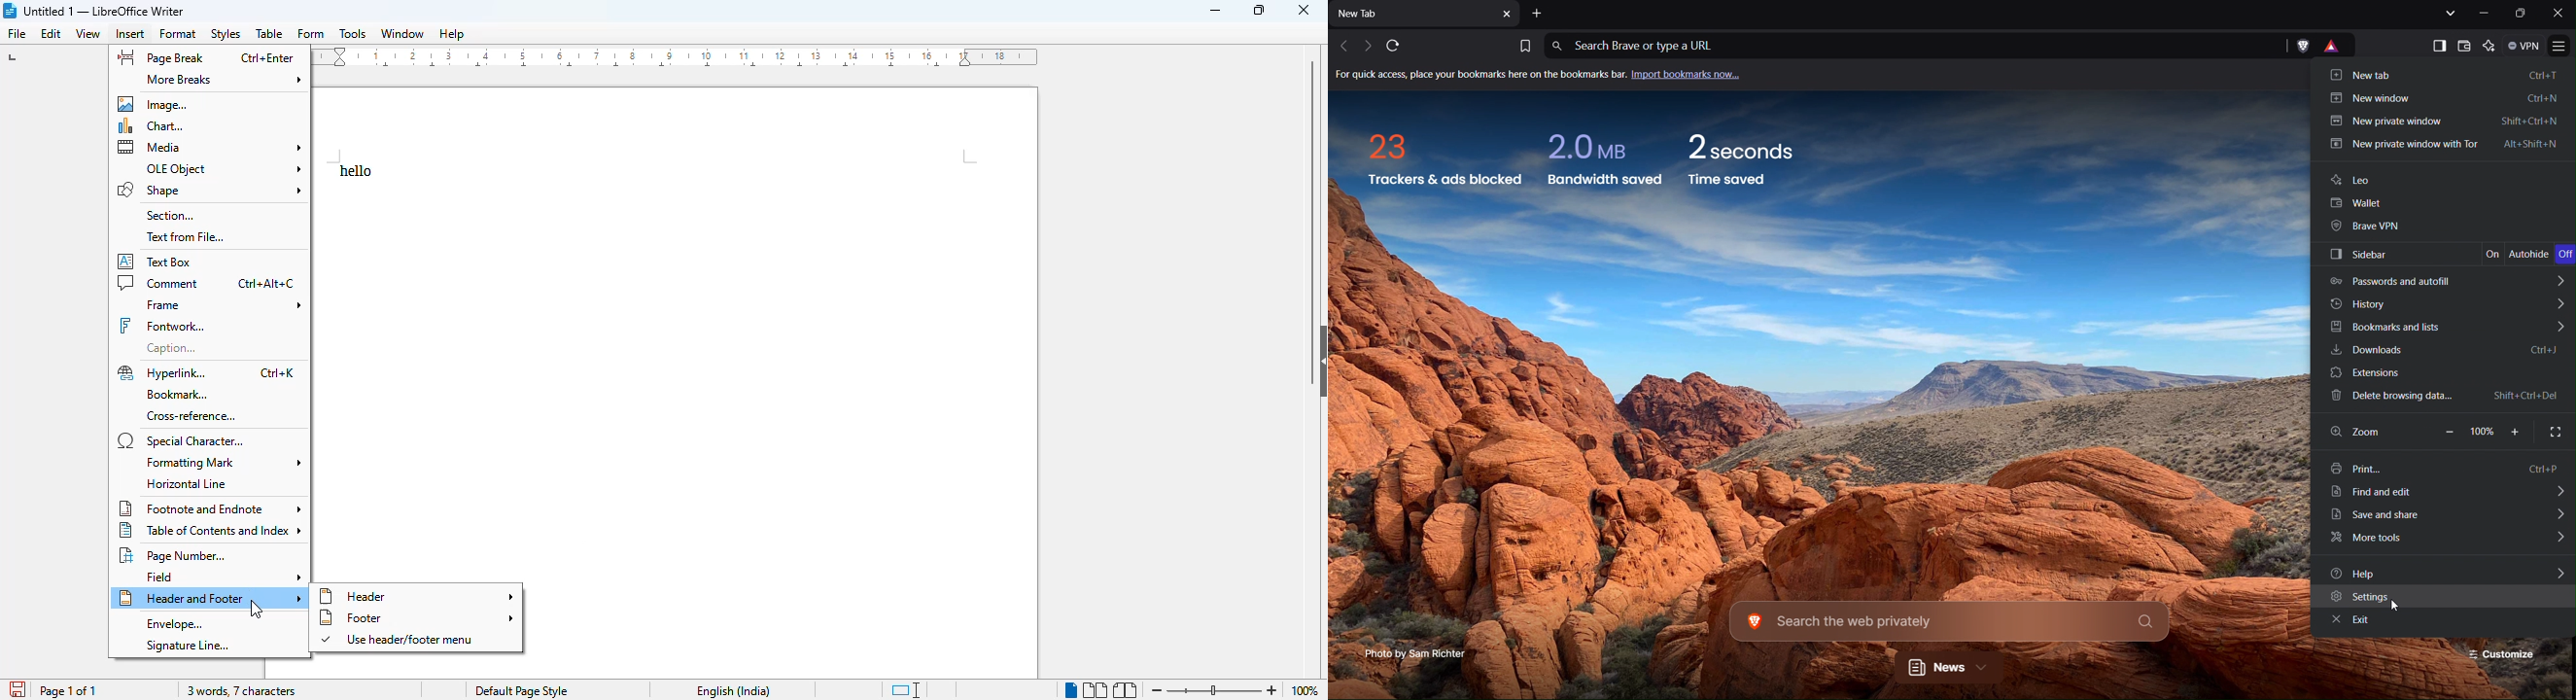  Describe the element at coordinates (211, 190) in the screenshot. I see `shape` at that location.